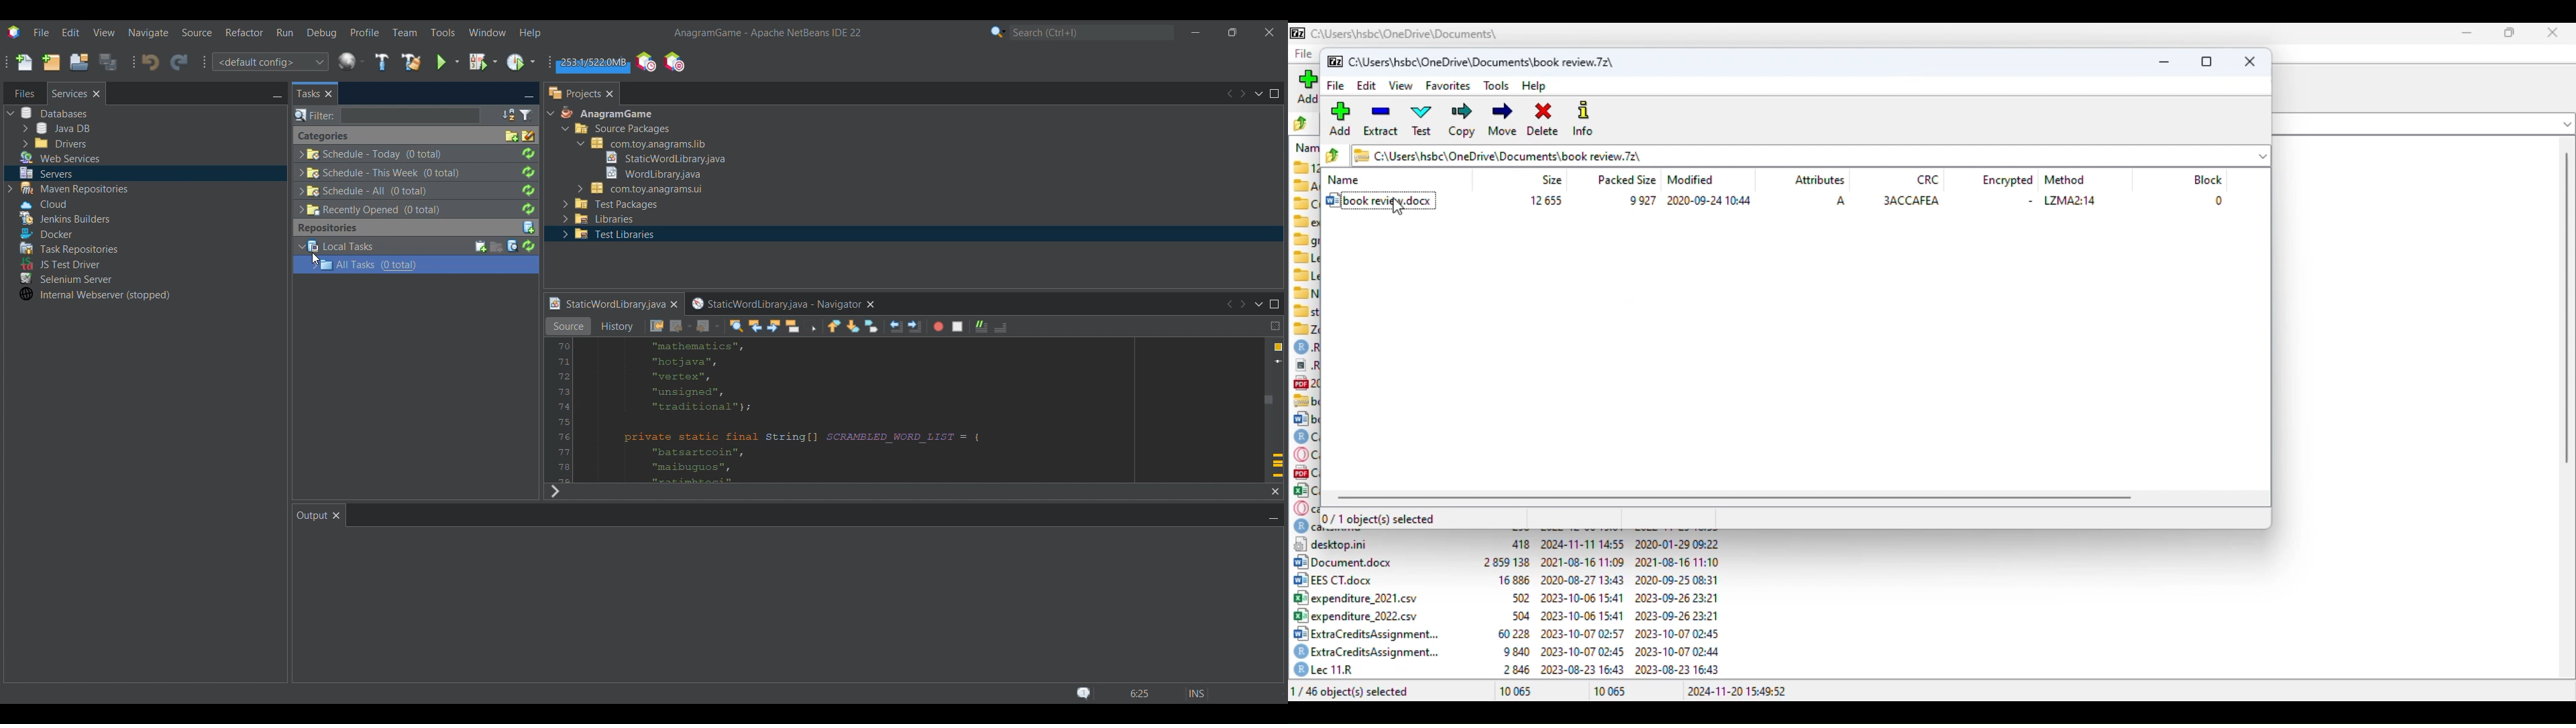 The height and width of the screenshot is (728, 2576). I want to click on encrypted, so click(2008, 180).